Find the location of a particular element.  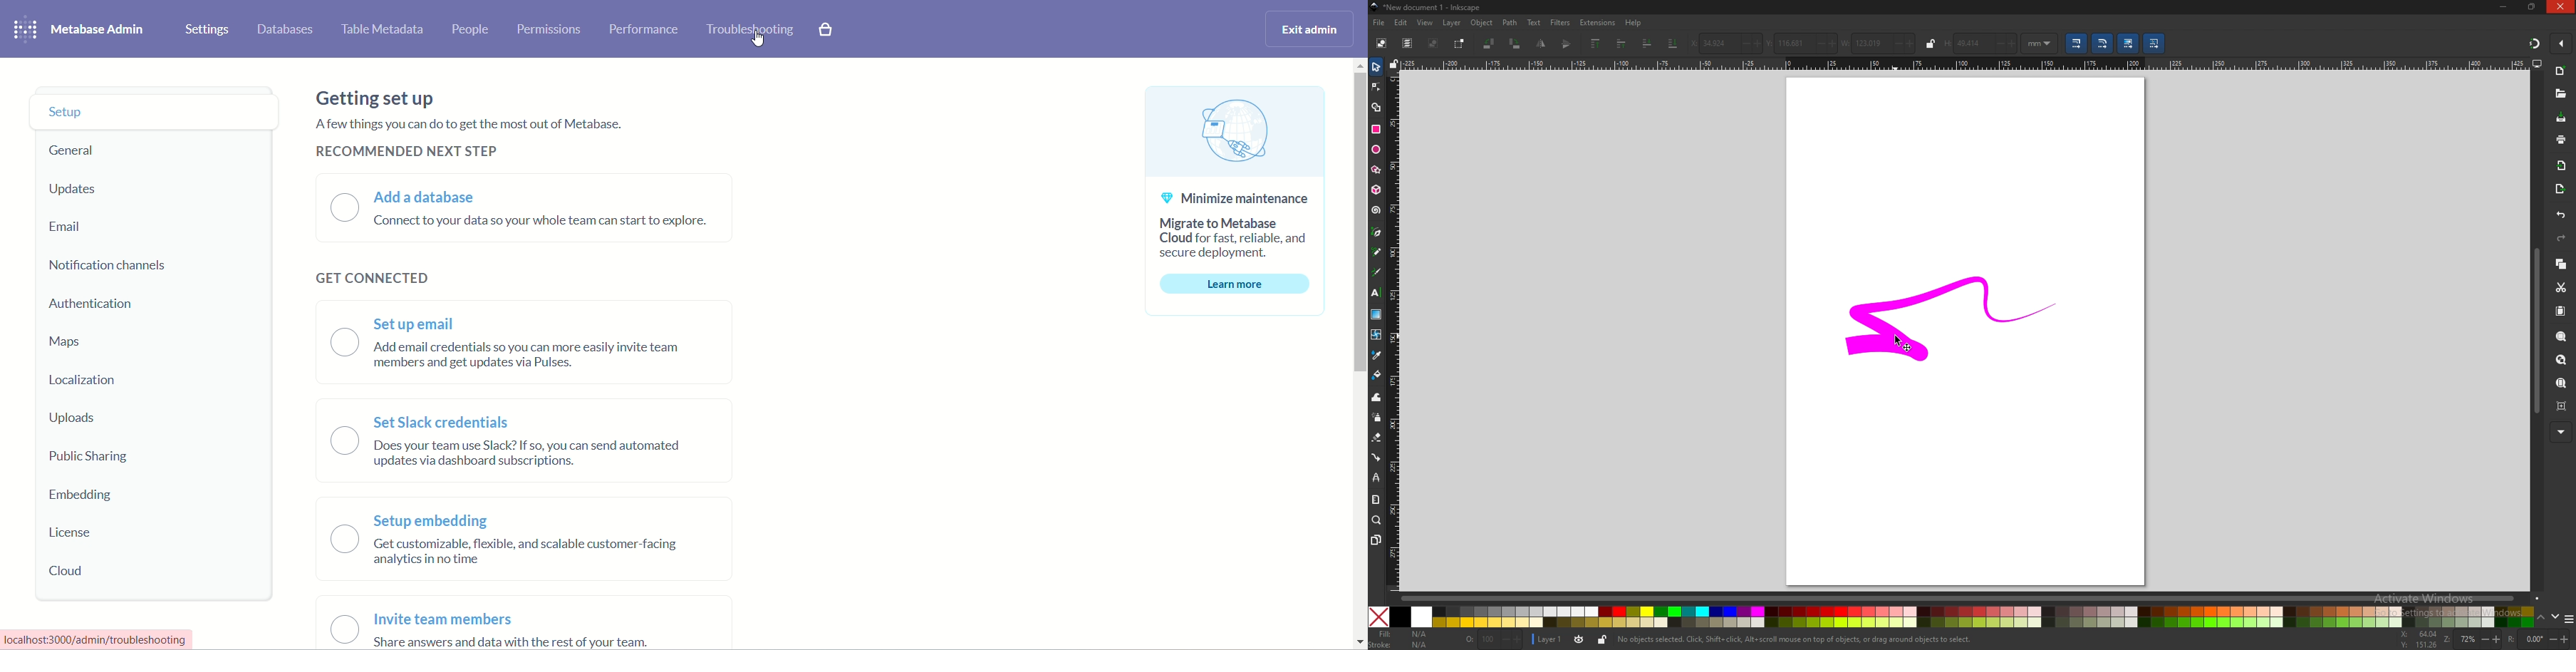

shape builder is located at coordinates (1376, 108).